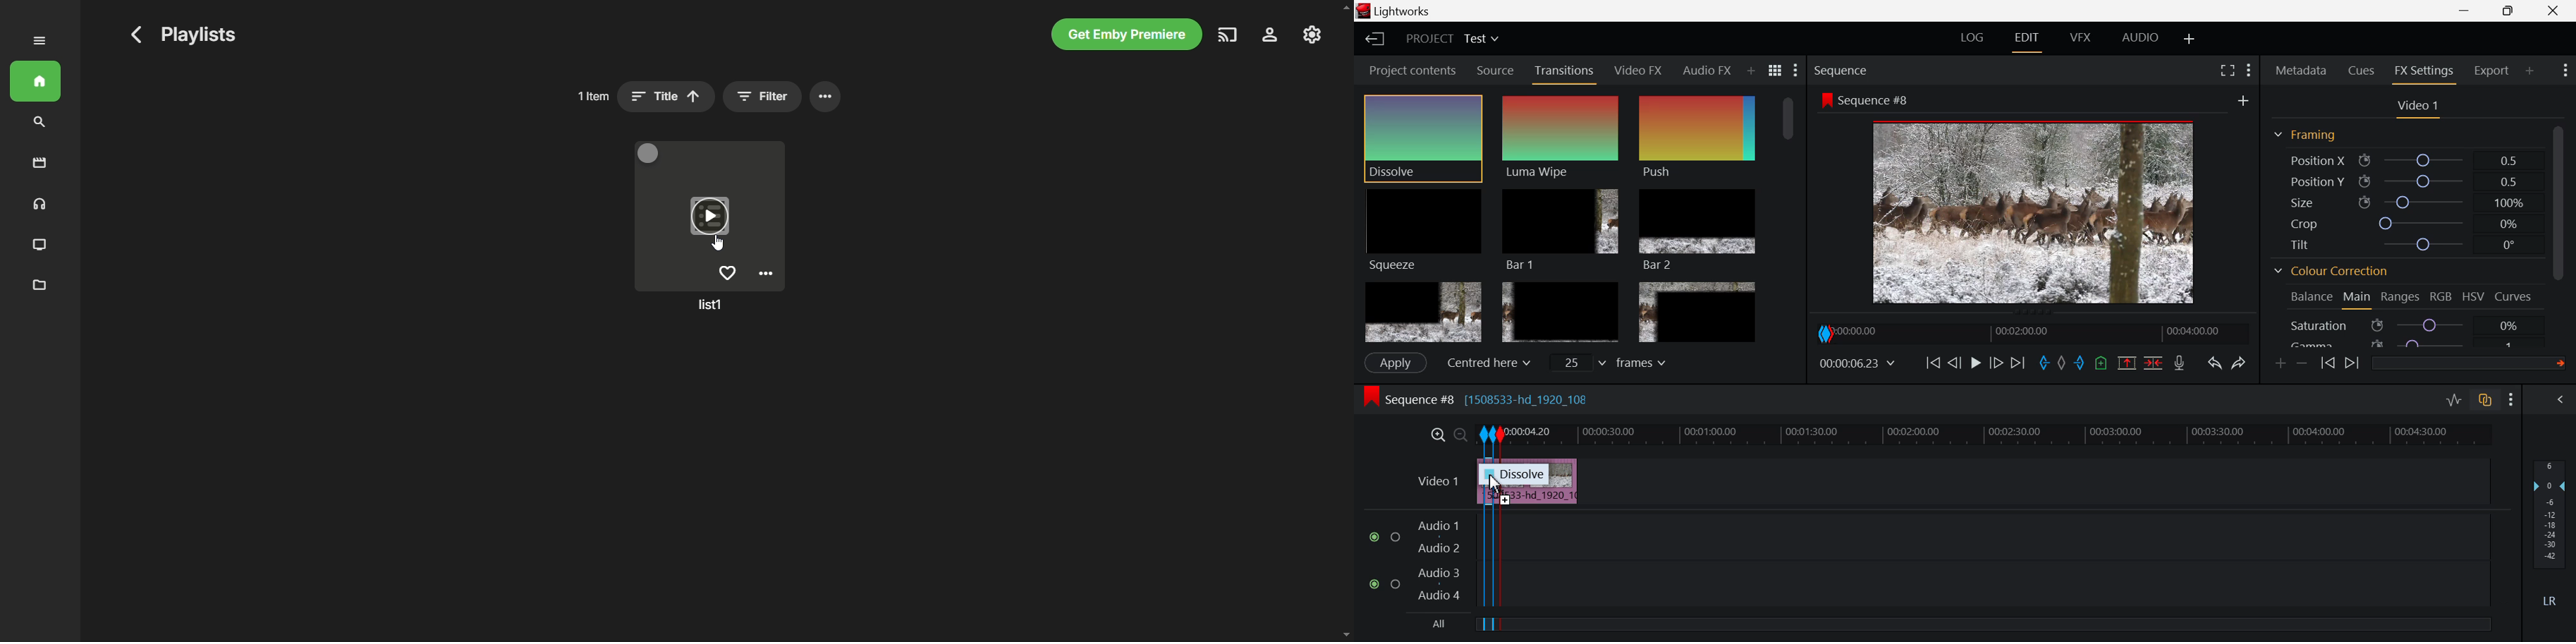  I want to click on Cursor, so click(717, 242).